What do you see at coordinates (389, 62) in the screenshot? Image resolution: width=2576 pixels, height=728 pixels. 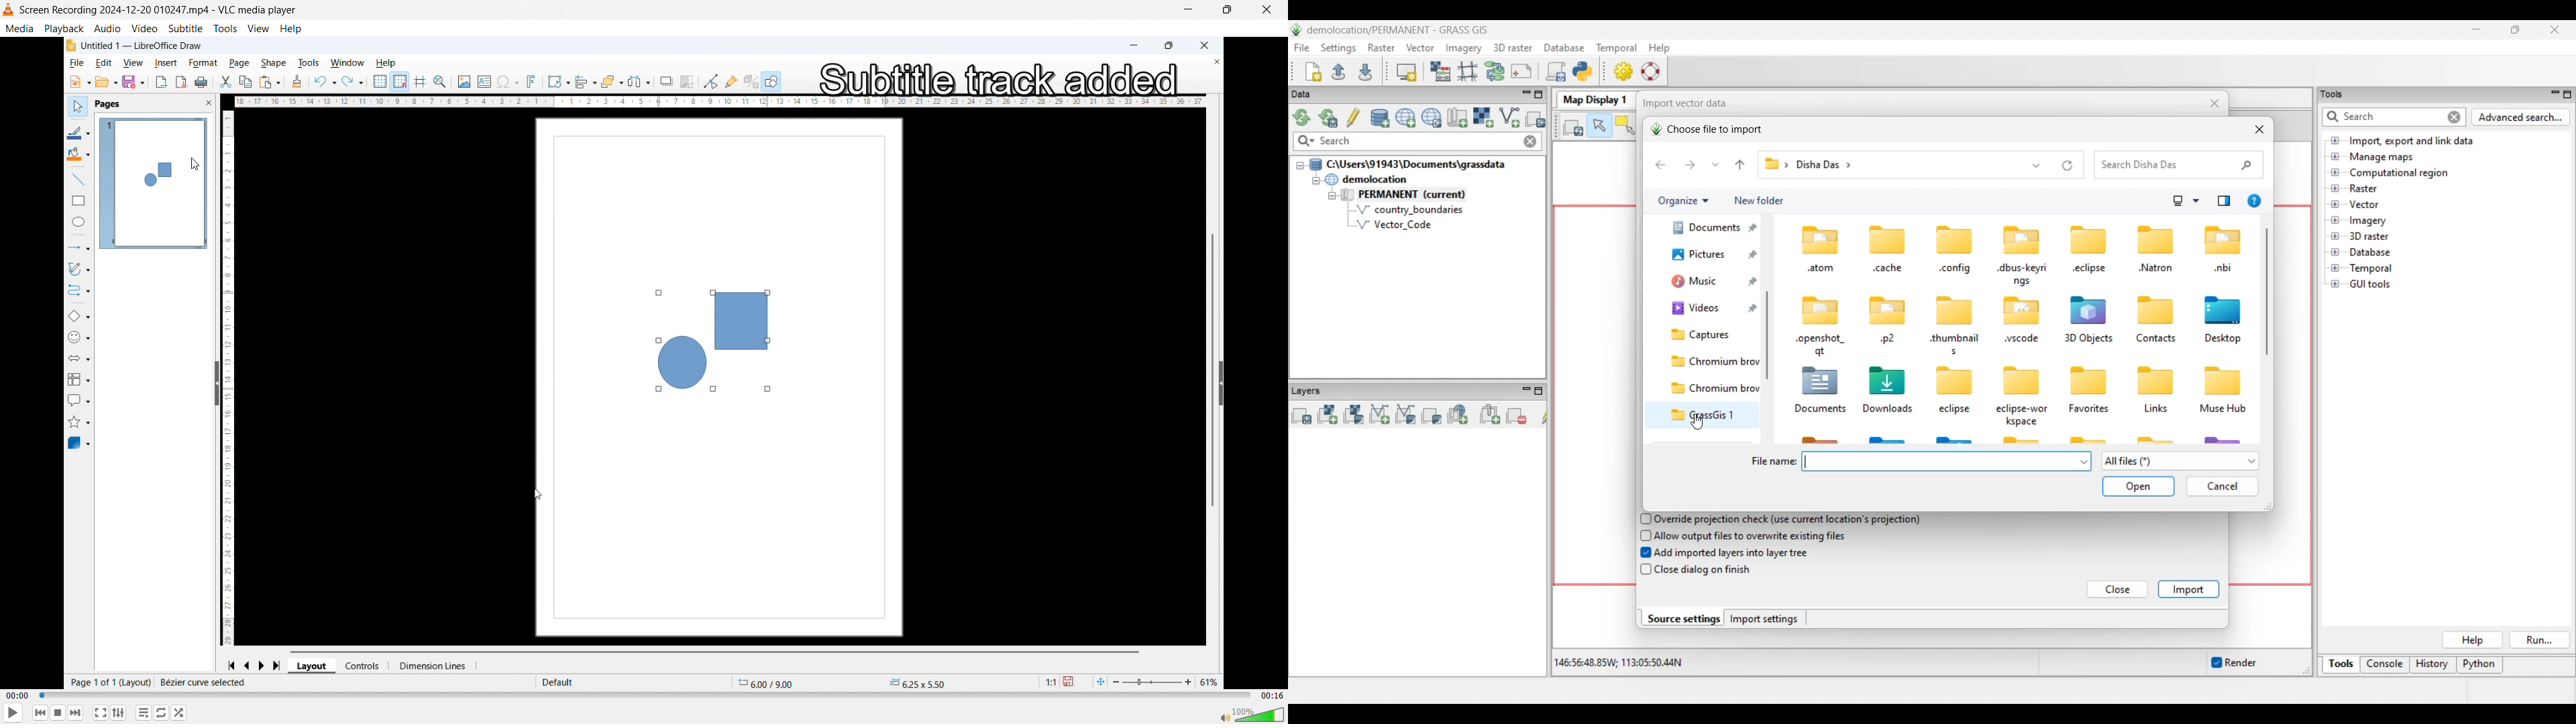 I see `help` at bounding box center [389, 62].